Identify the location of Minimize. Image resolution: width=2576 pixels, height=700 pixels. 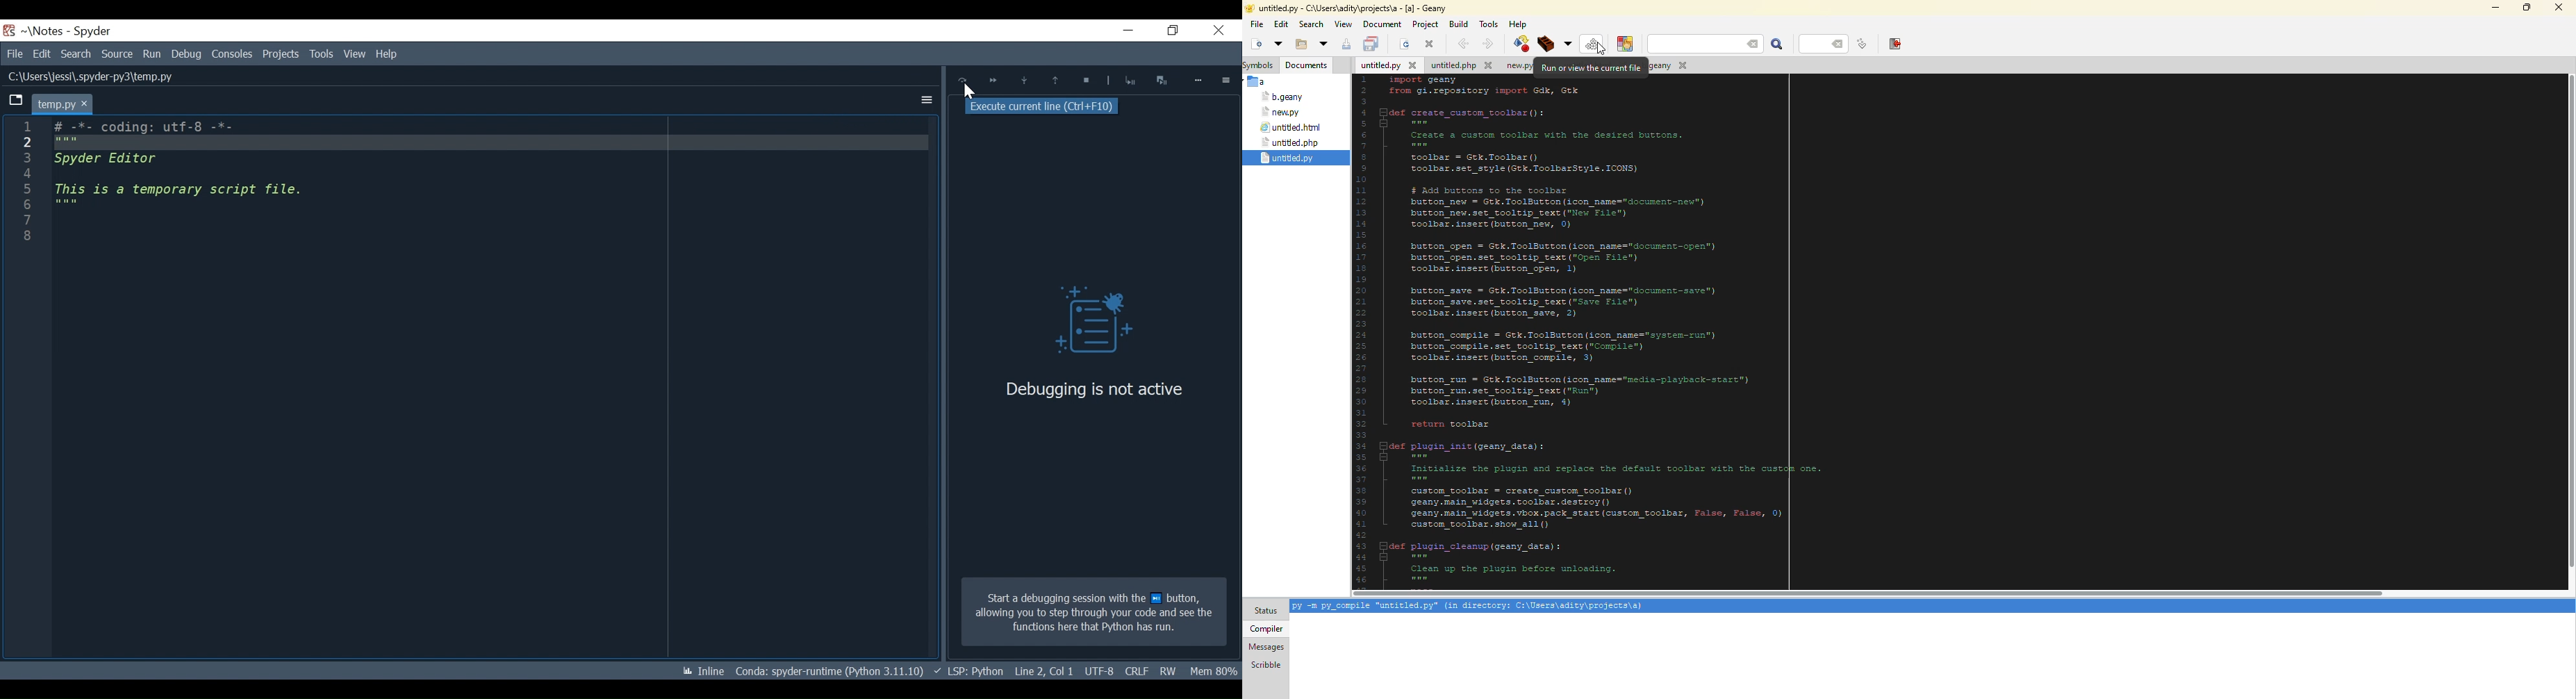
(1121, 32).